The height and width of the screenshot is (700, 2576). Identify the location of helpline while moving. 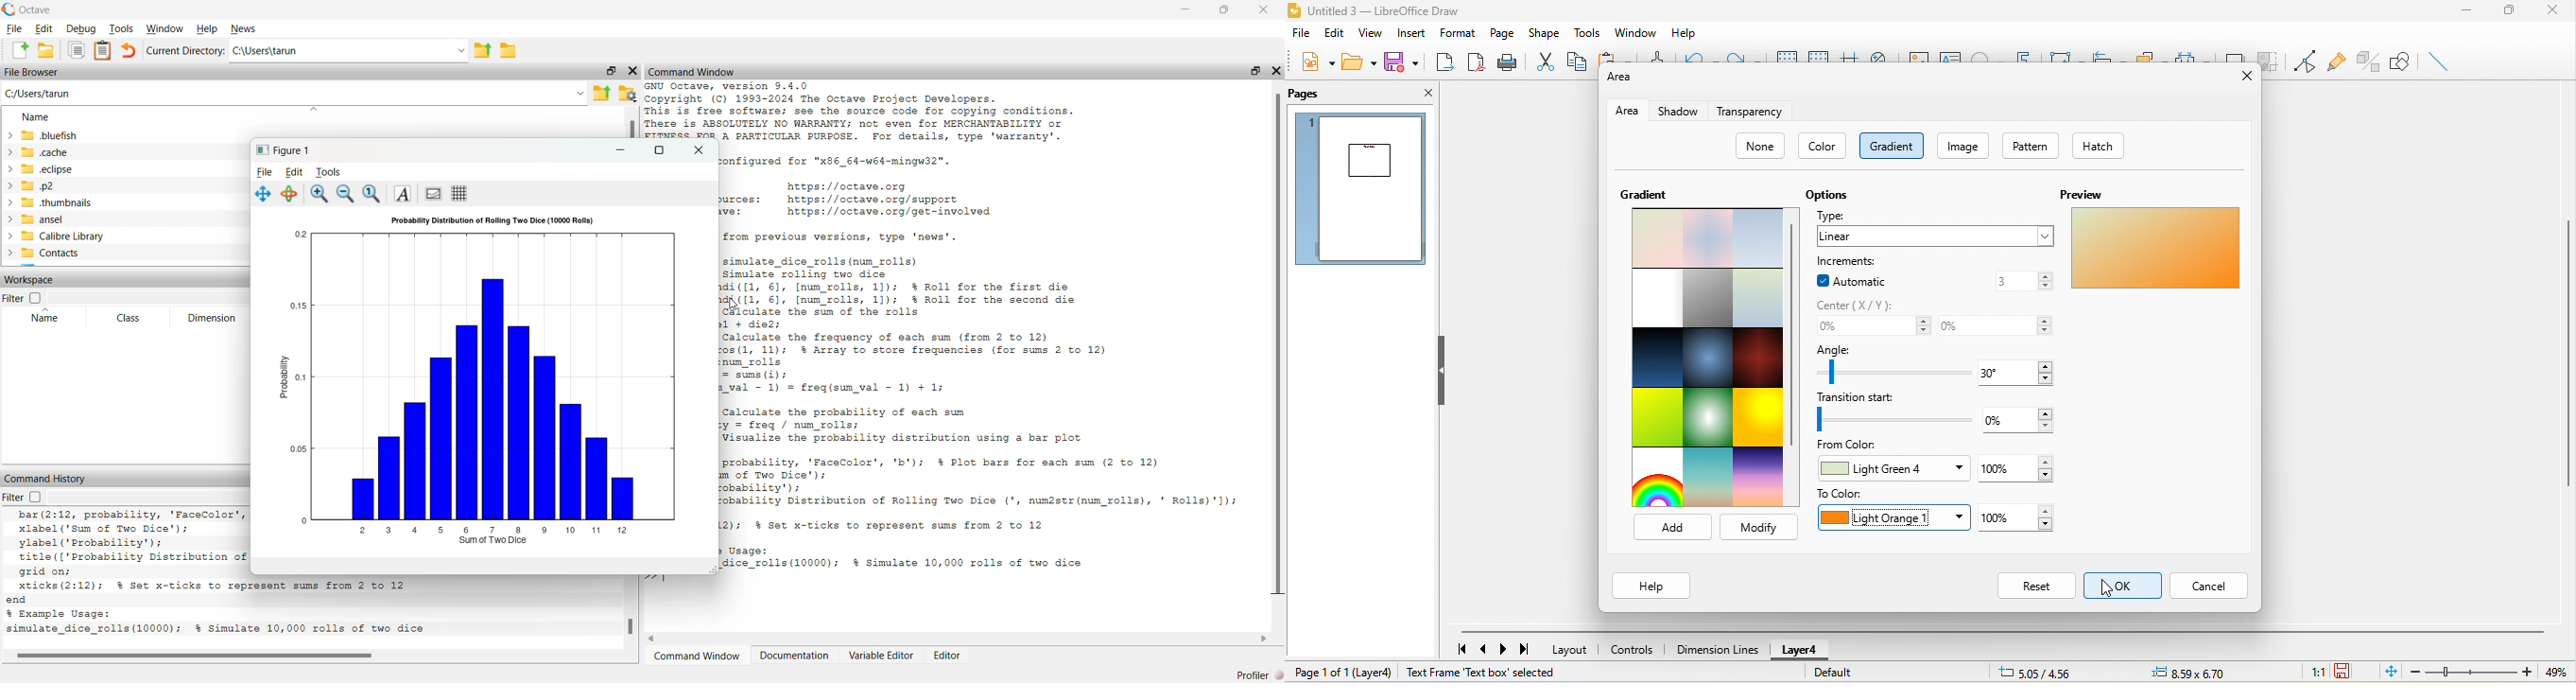
(1851, 54).